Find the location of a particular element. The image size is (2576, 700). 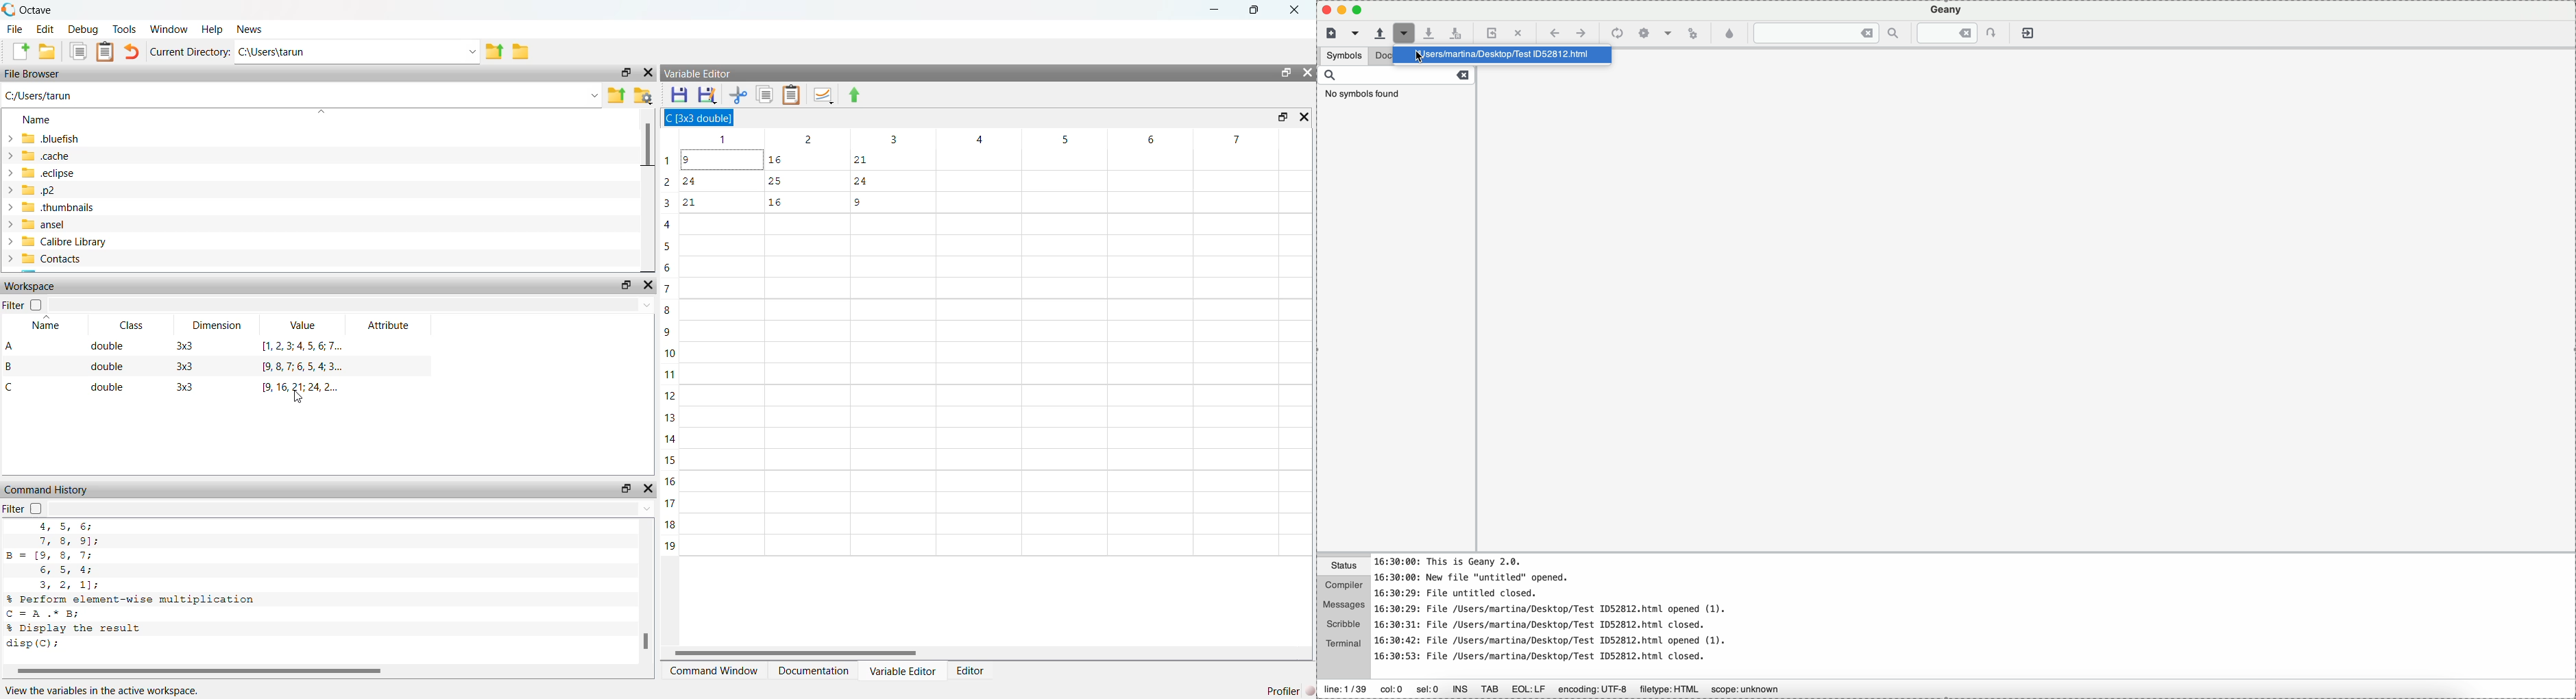

Documentation is located at coordinates (815, 672).